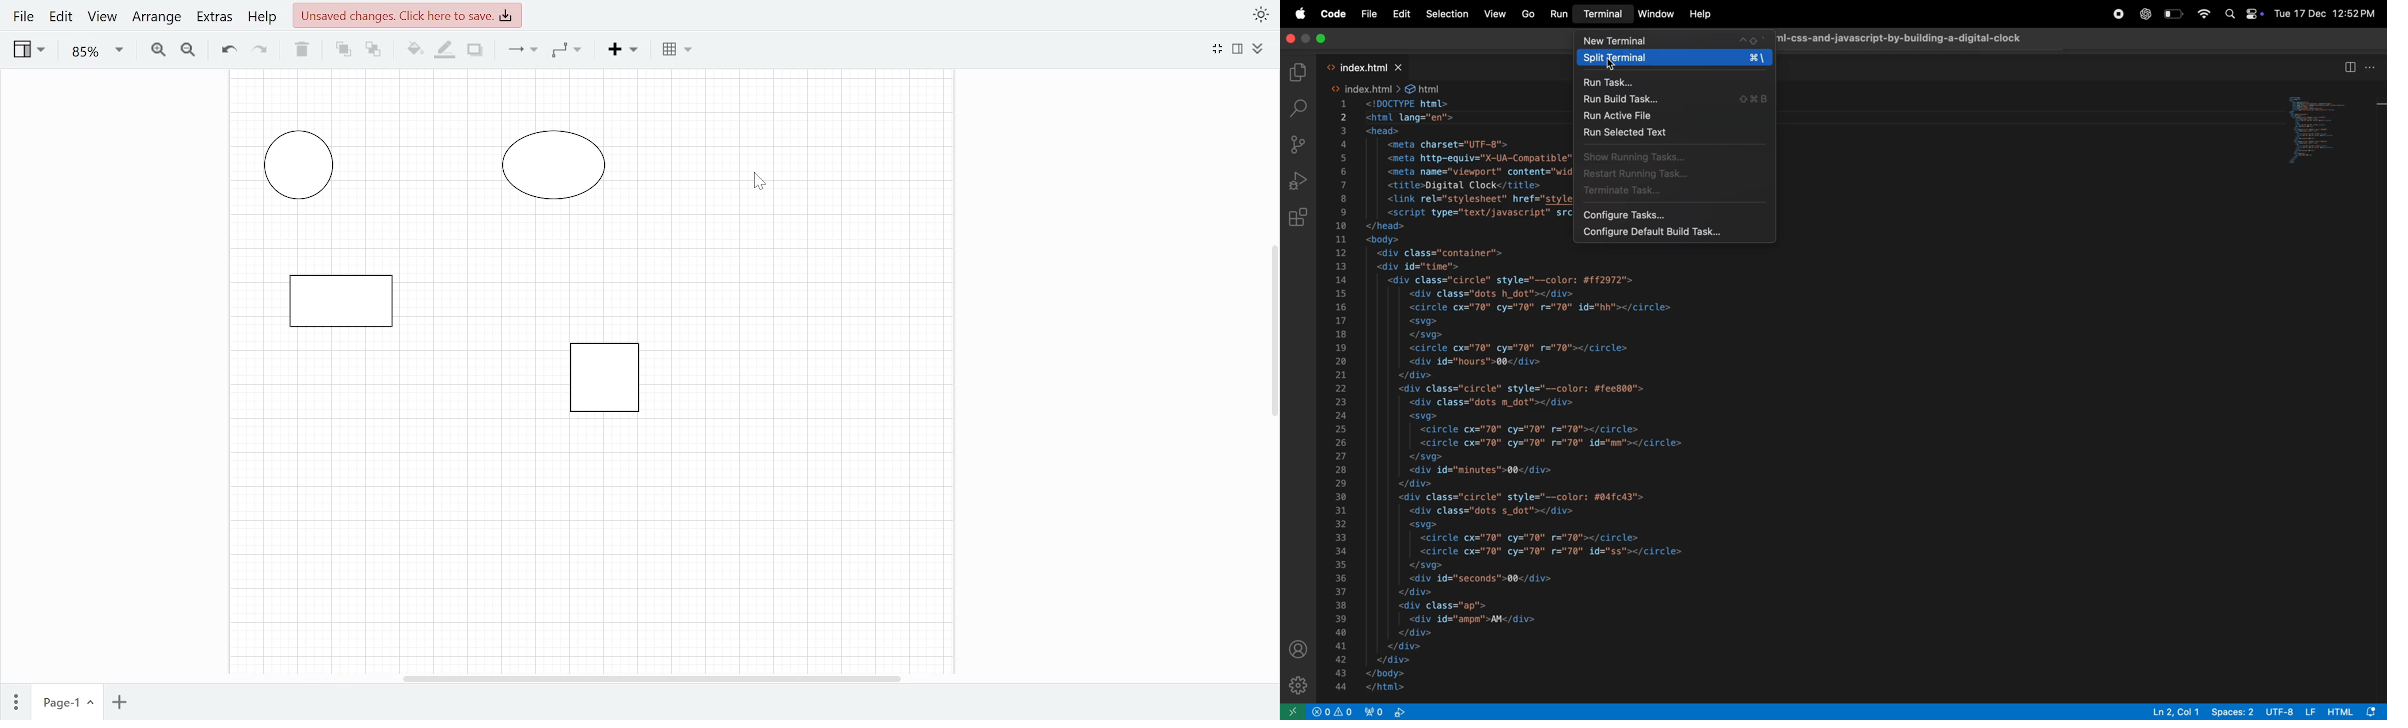 This screenshot has width=2408, height=728. I want to click on To back, so click(372, 49).